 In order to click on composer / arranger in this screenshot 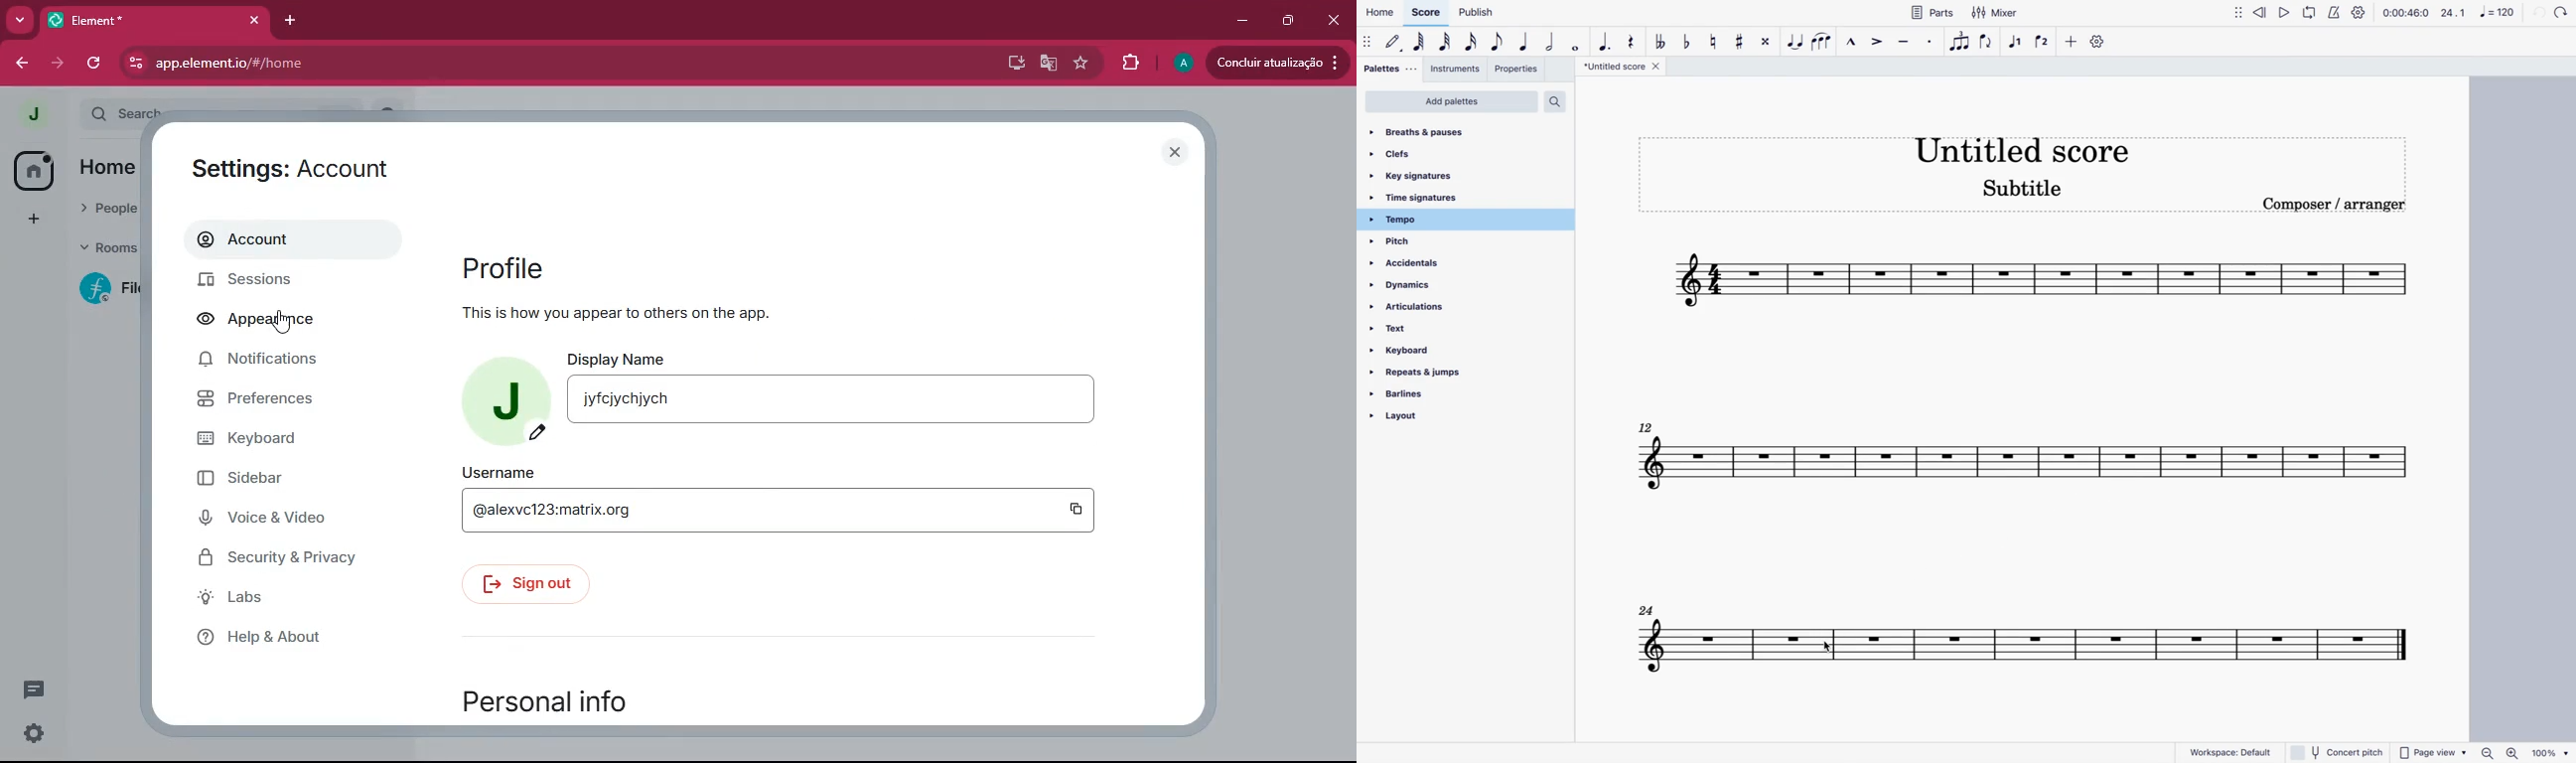, I will do `click(2339, 208)`.